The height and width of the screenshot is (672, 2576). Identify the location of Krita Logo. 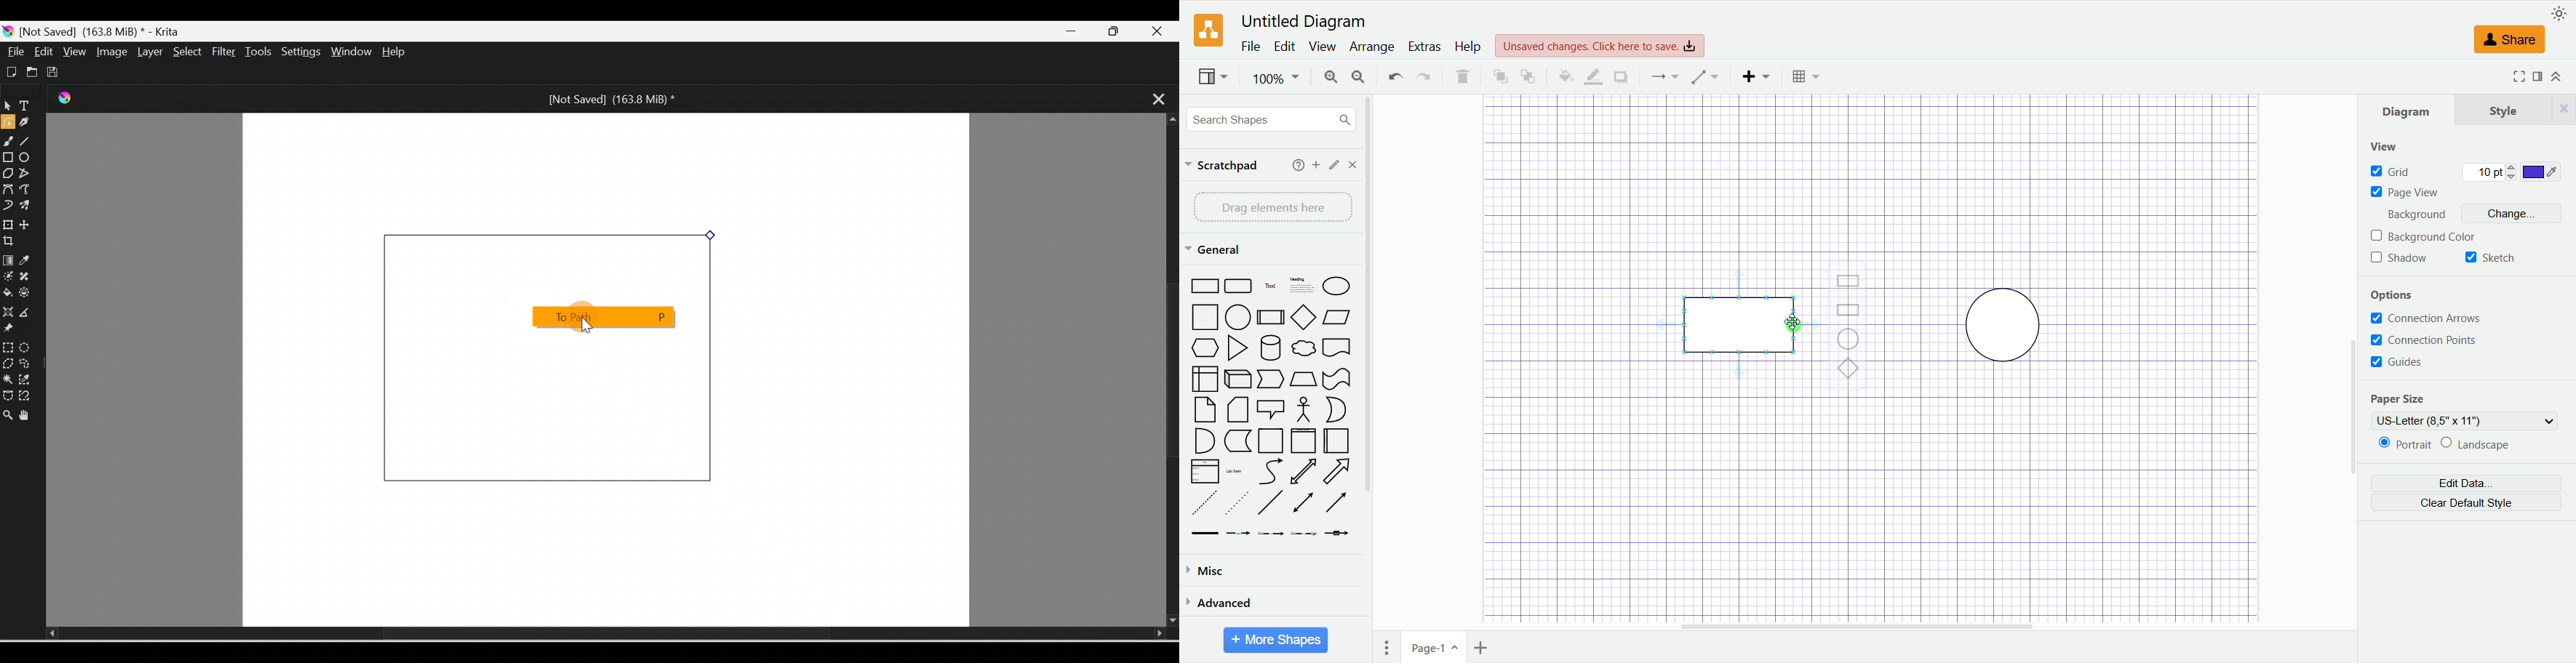
(71, 101).